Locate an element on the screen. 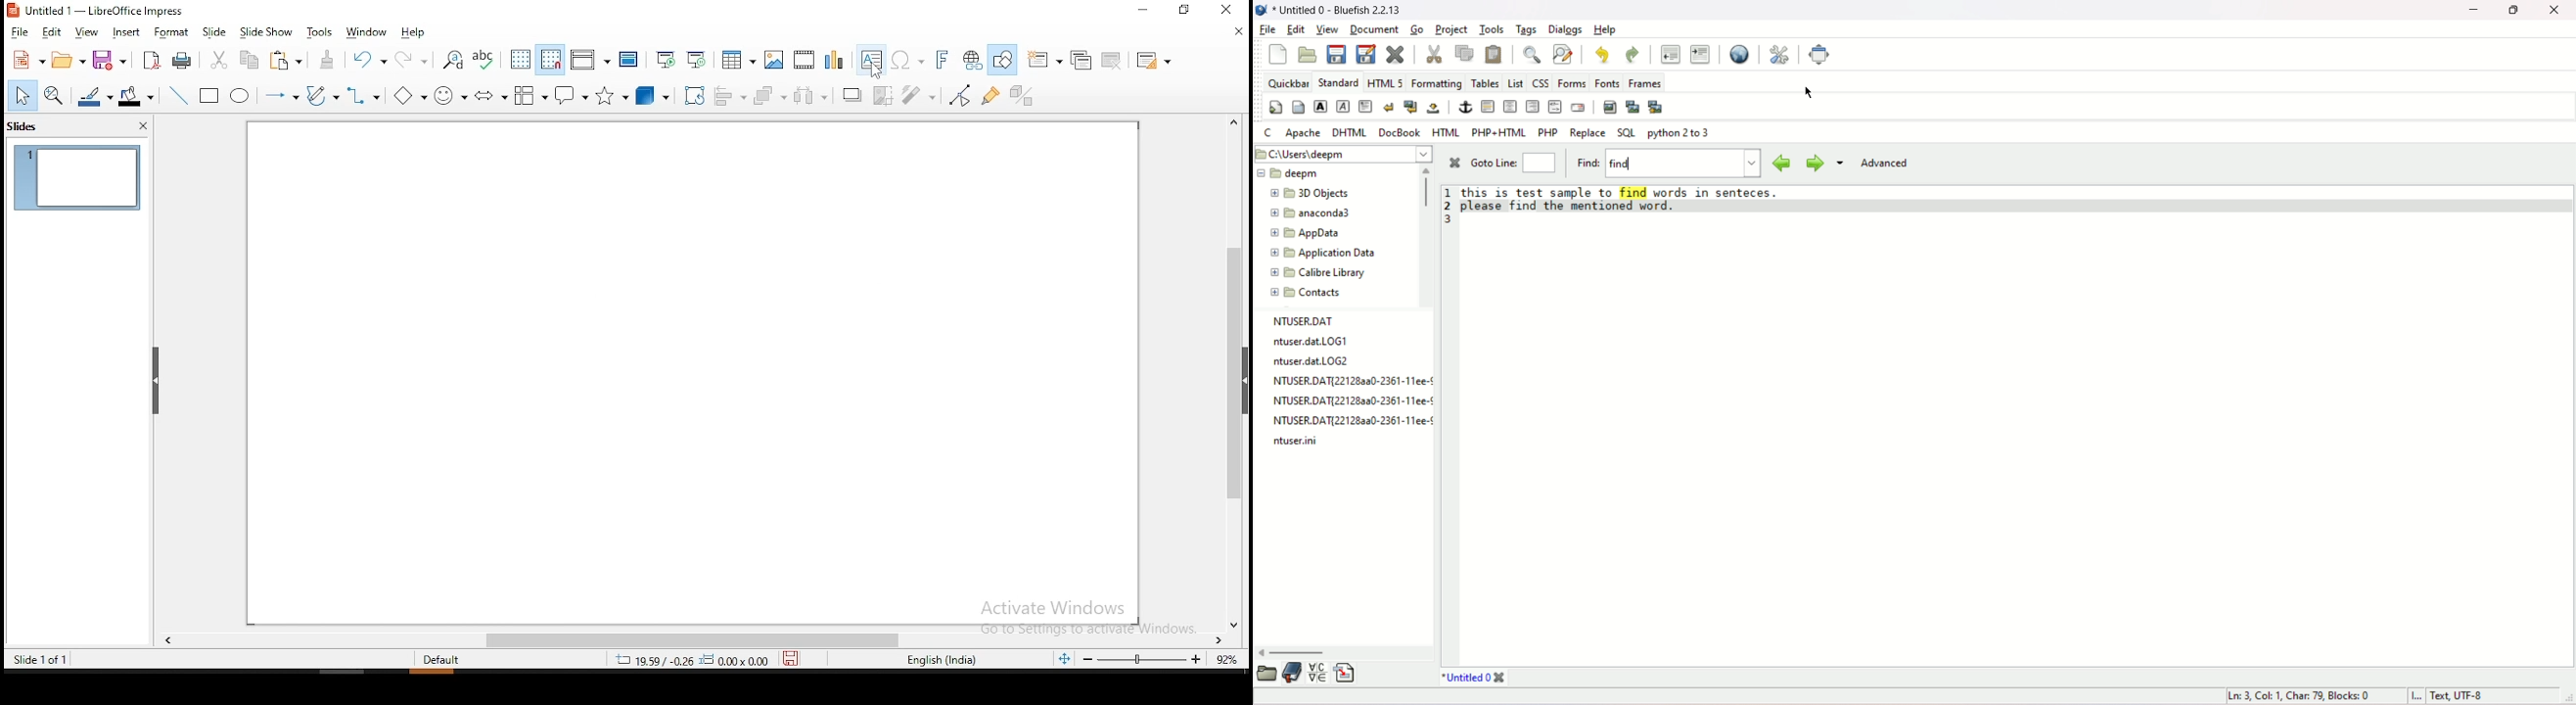  save as is located at coordinates (1367, 54).